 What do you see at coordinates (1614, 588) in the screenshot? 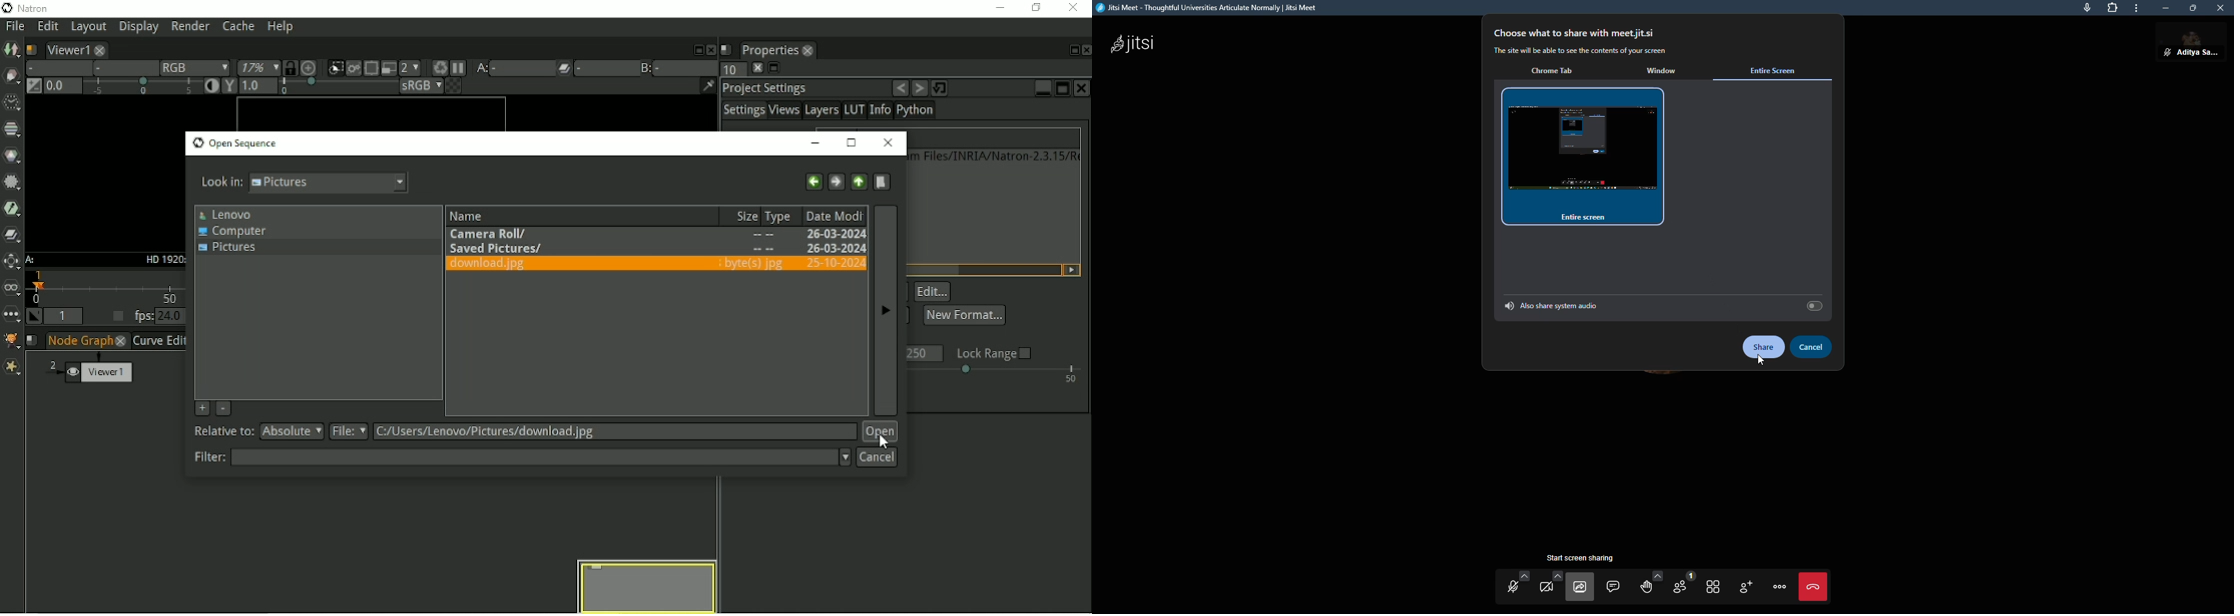
I see `open chat` at bounding box center [1614, 588].